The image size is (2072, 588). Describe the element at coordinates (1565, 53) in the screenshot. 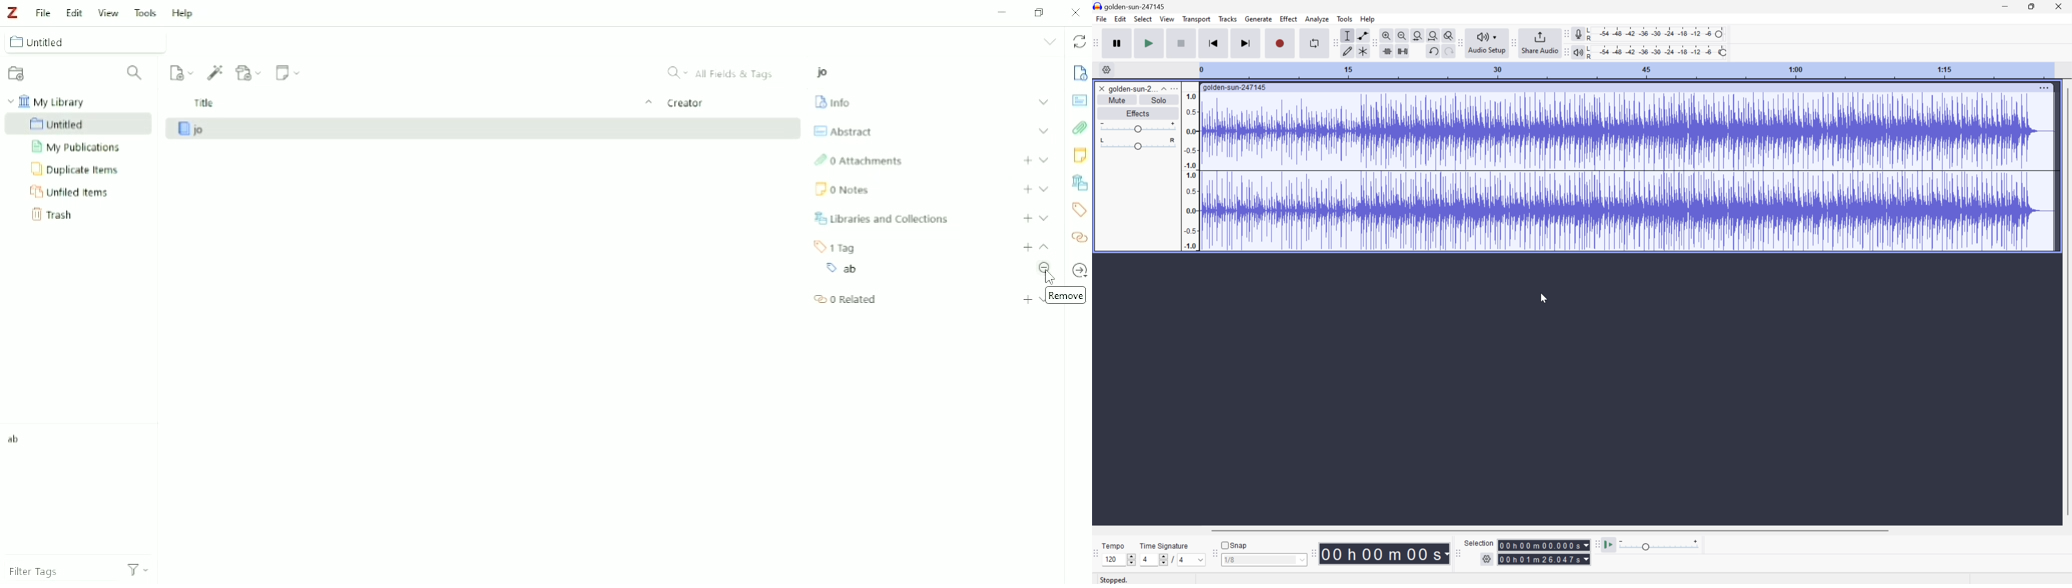

I see `Audacity playback meter toolbar` at that location.